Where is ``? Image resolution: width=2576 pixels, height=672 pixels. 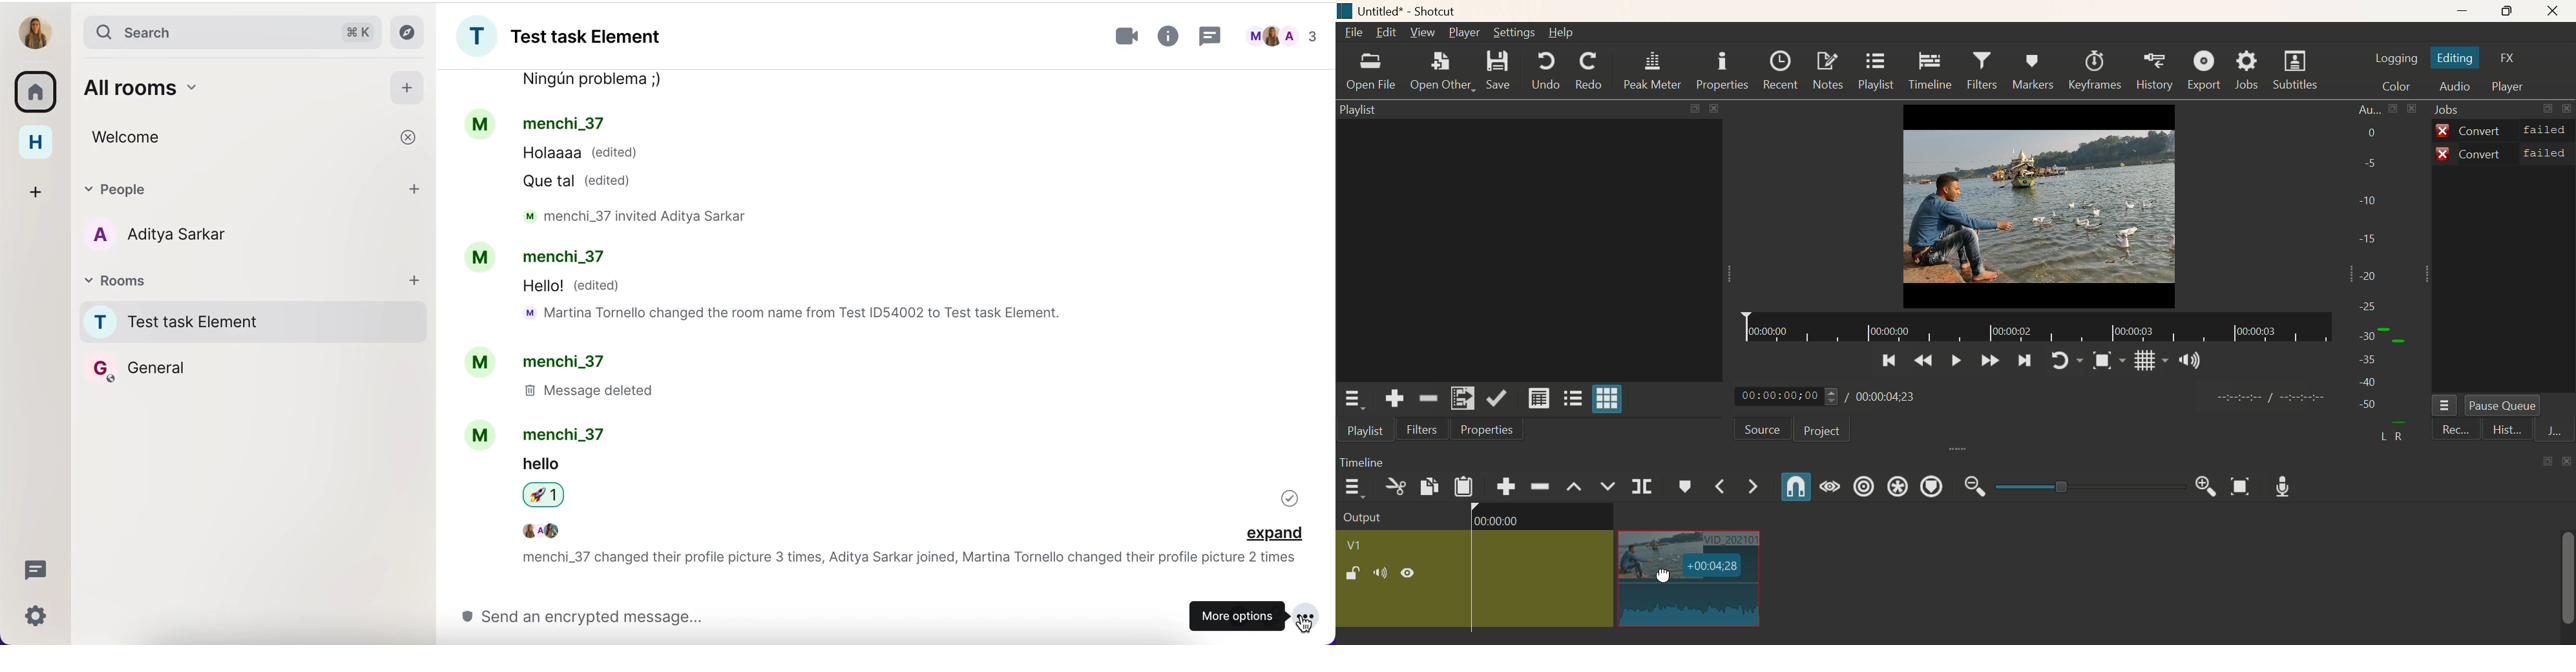  is located at coordinates (1862, 487).